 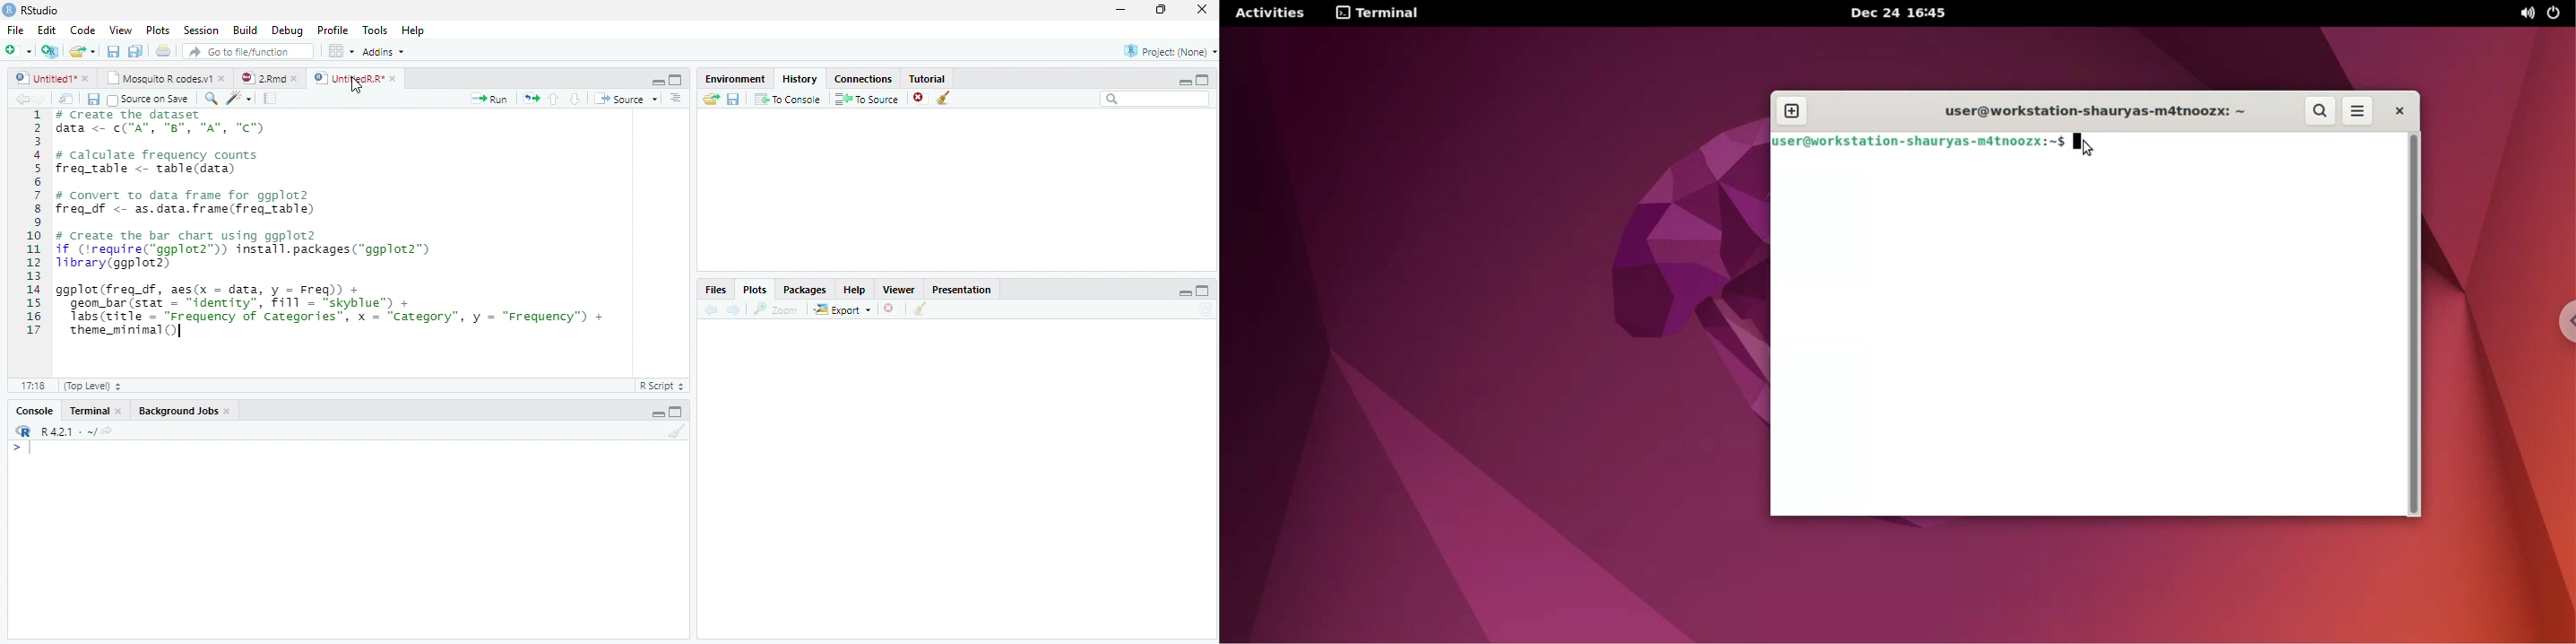 I want to click on Maximize, so click(x=675, y=81).